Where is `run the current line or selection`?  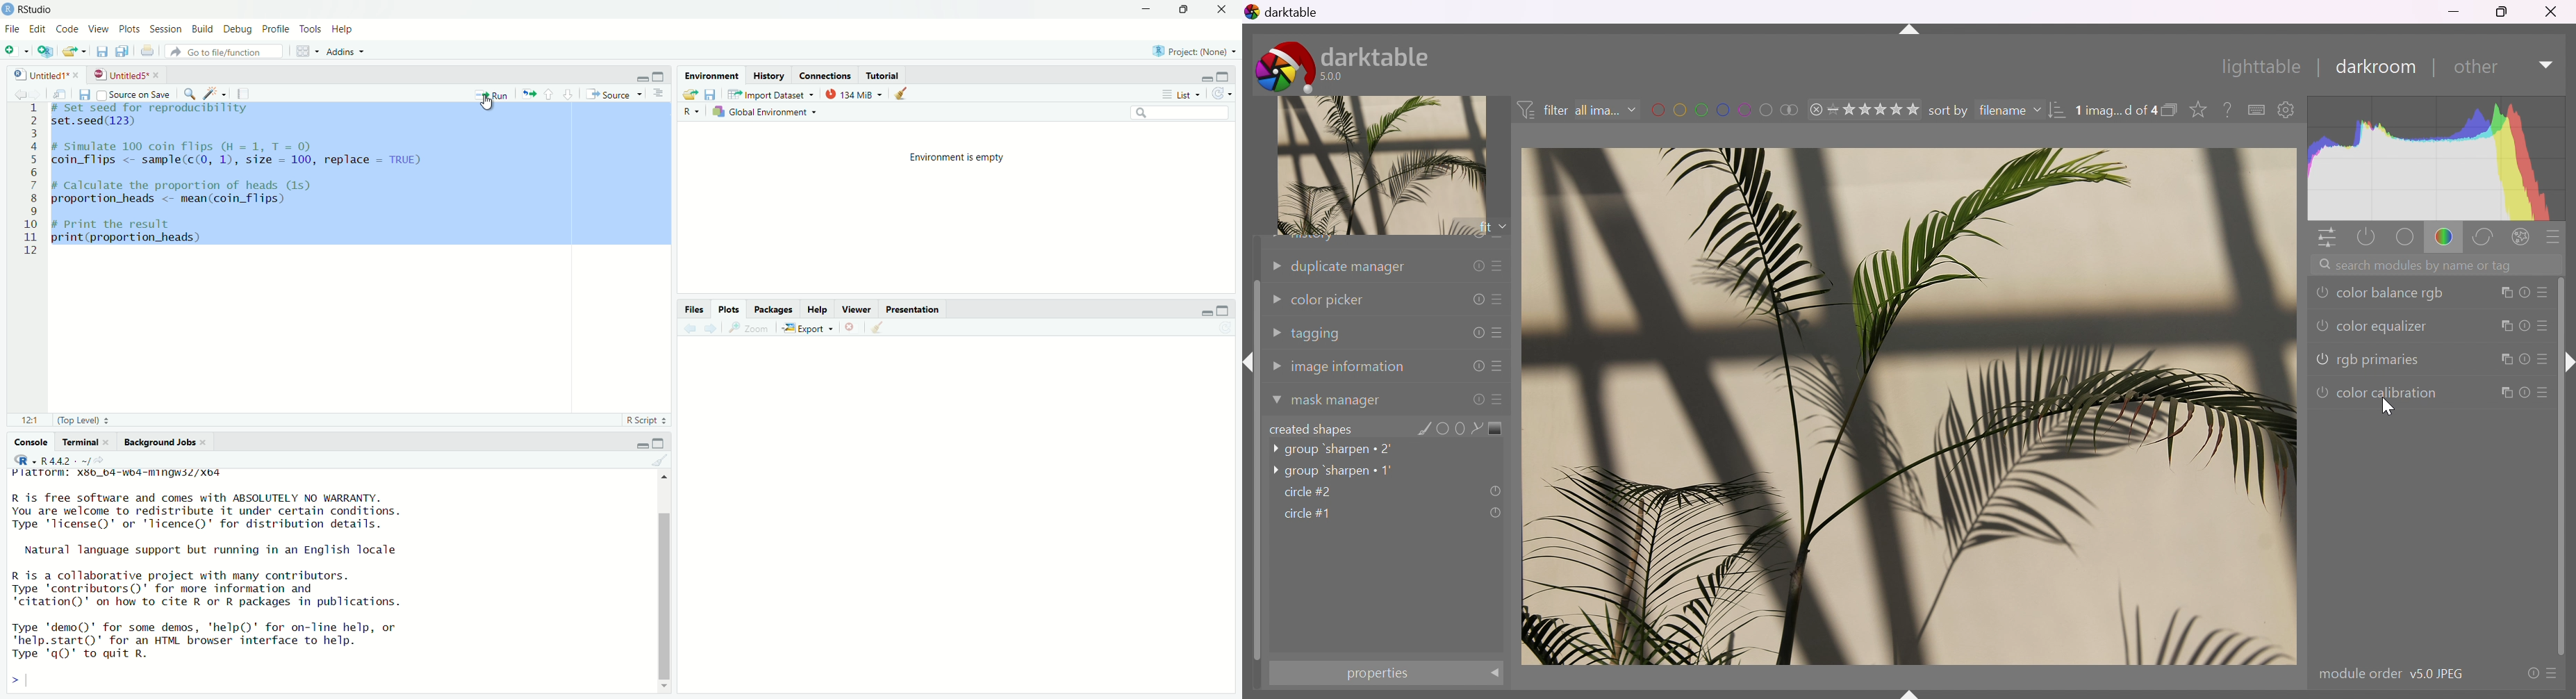 run the current line or selection is located at coordinates (493, 93).